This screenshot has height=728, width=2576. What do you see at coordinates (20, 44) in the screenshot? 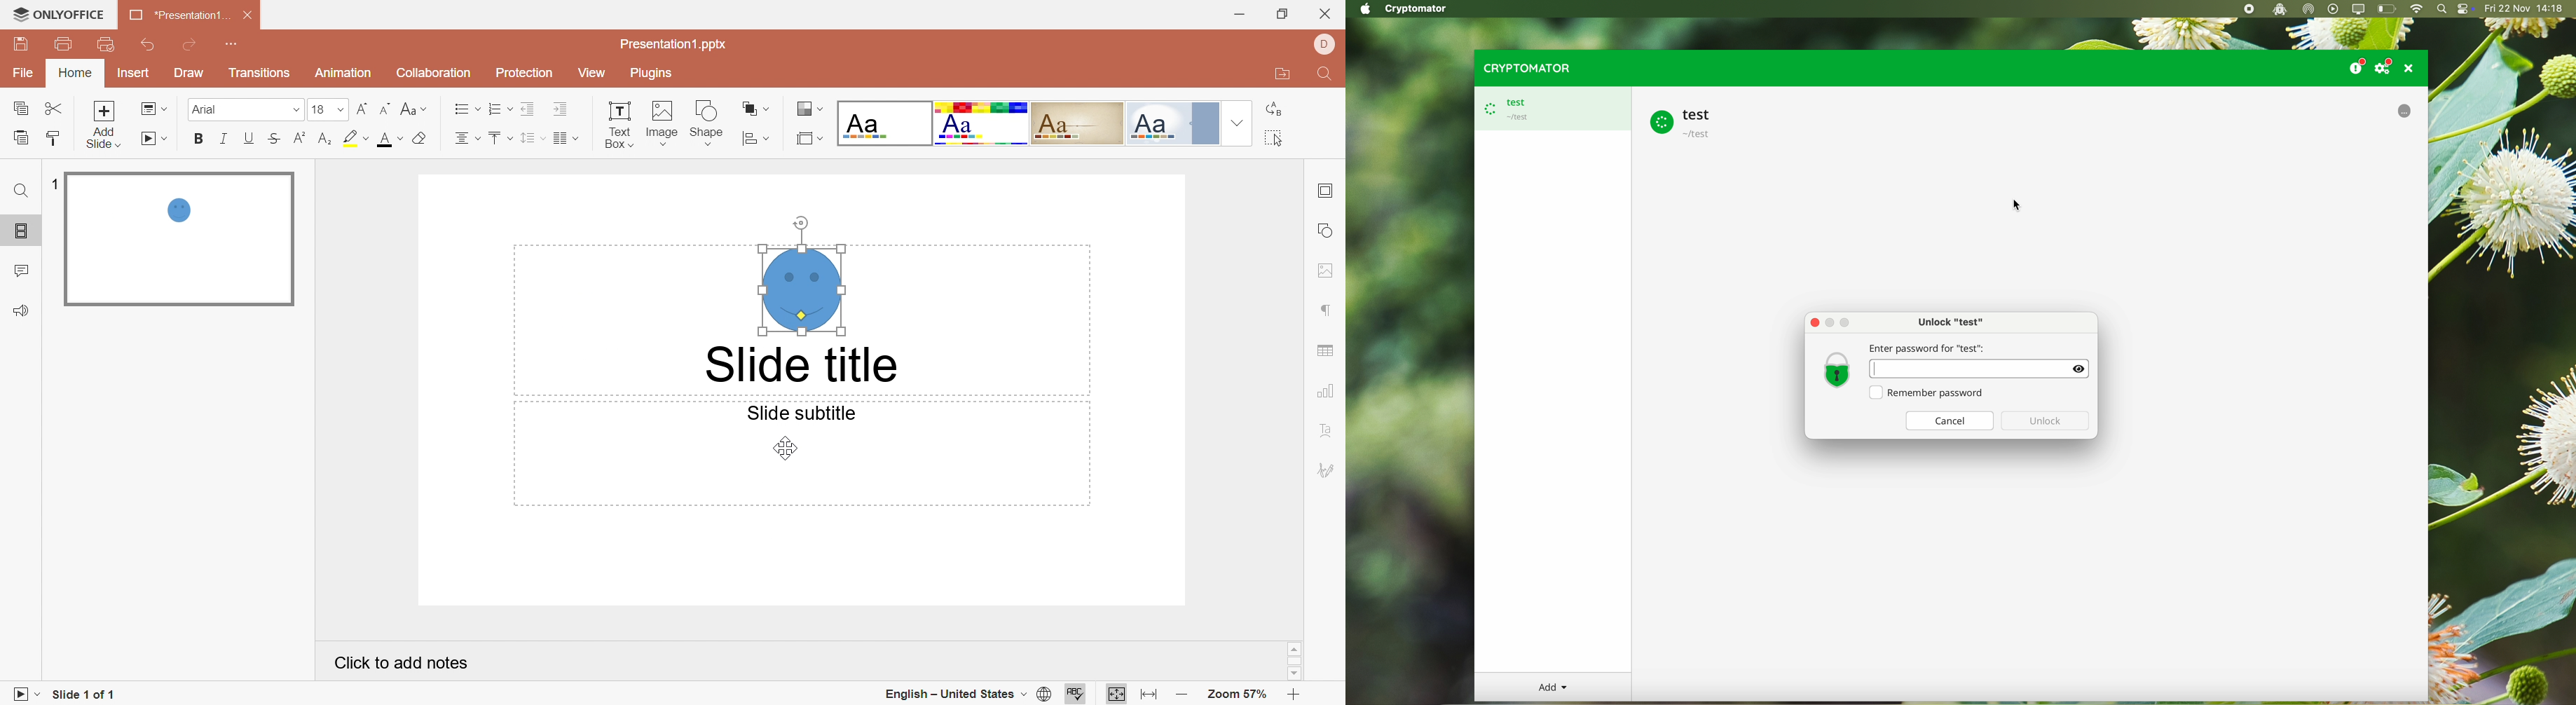
I see `Save` at bounding box center [20, 44].